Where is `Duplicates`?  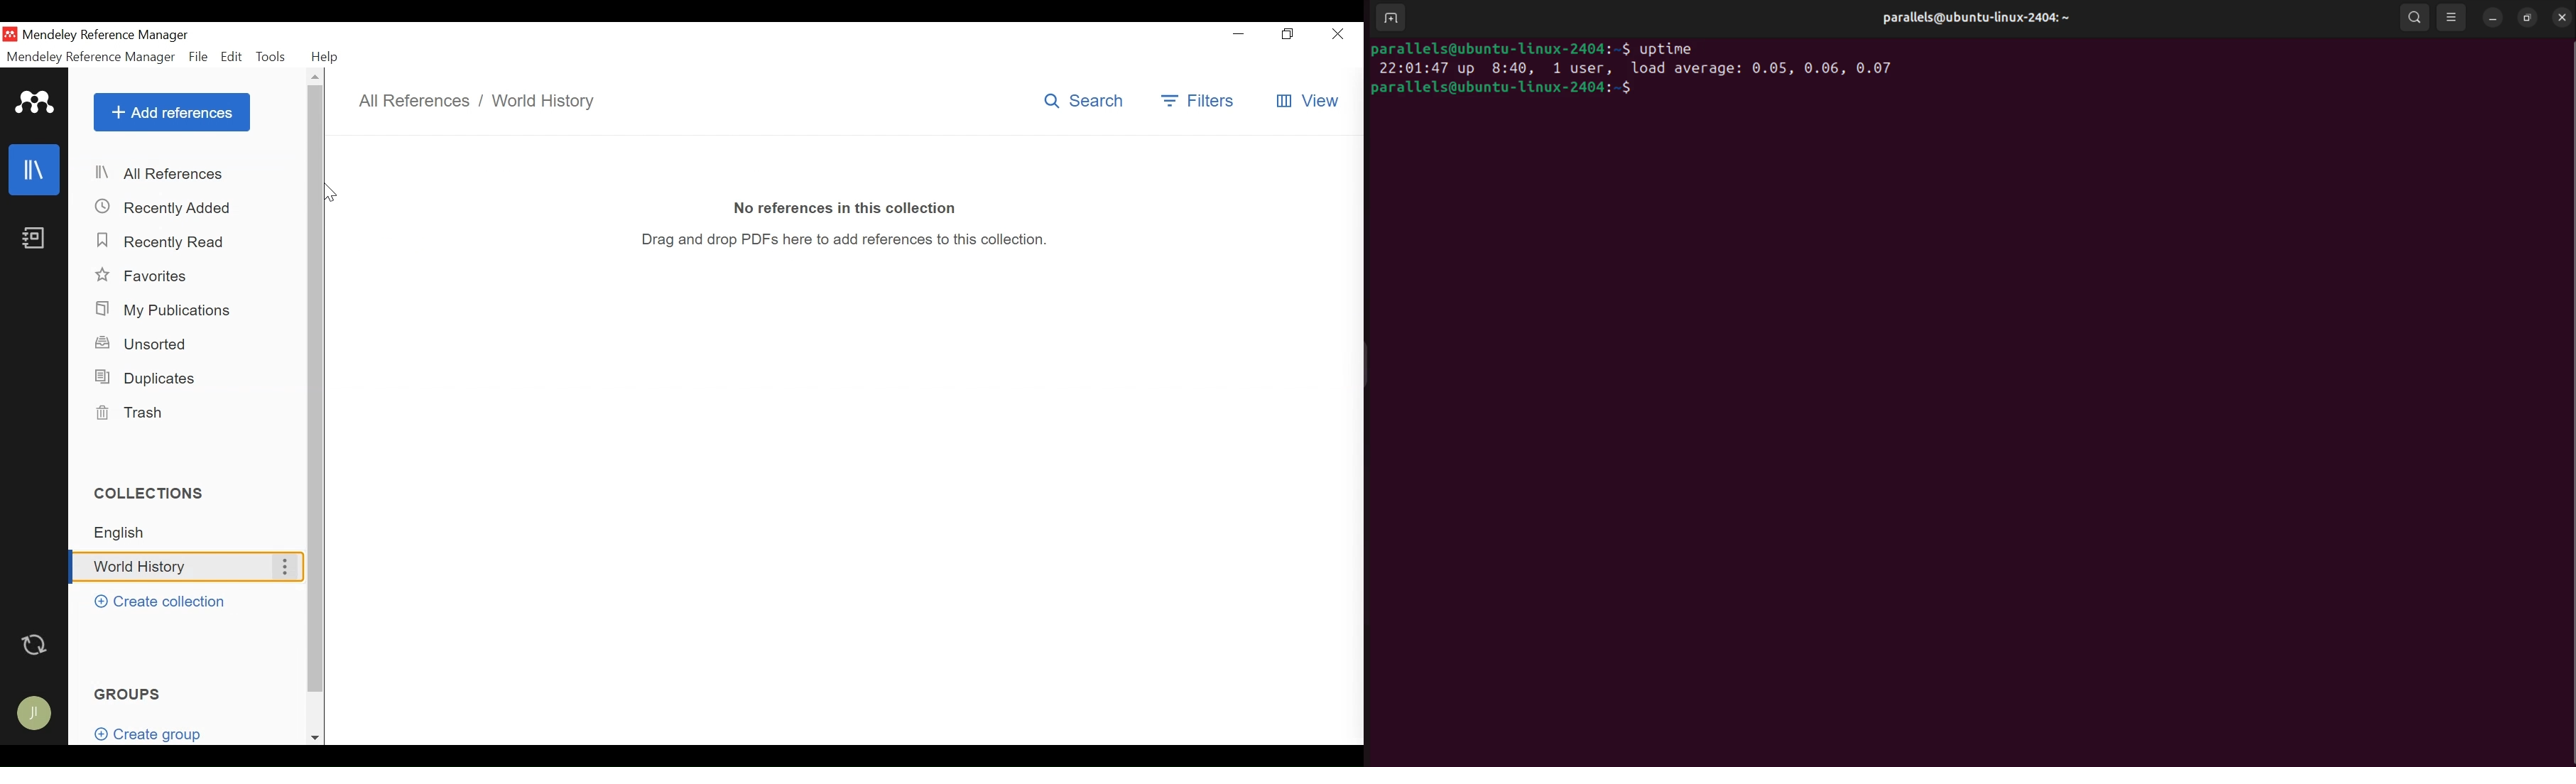 Duplicates is located at coordinates (144, 378).